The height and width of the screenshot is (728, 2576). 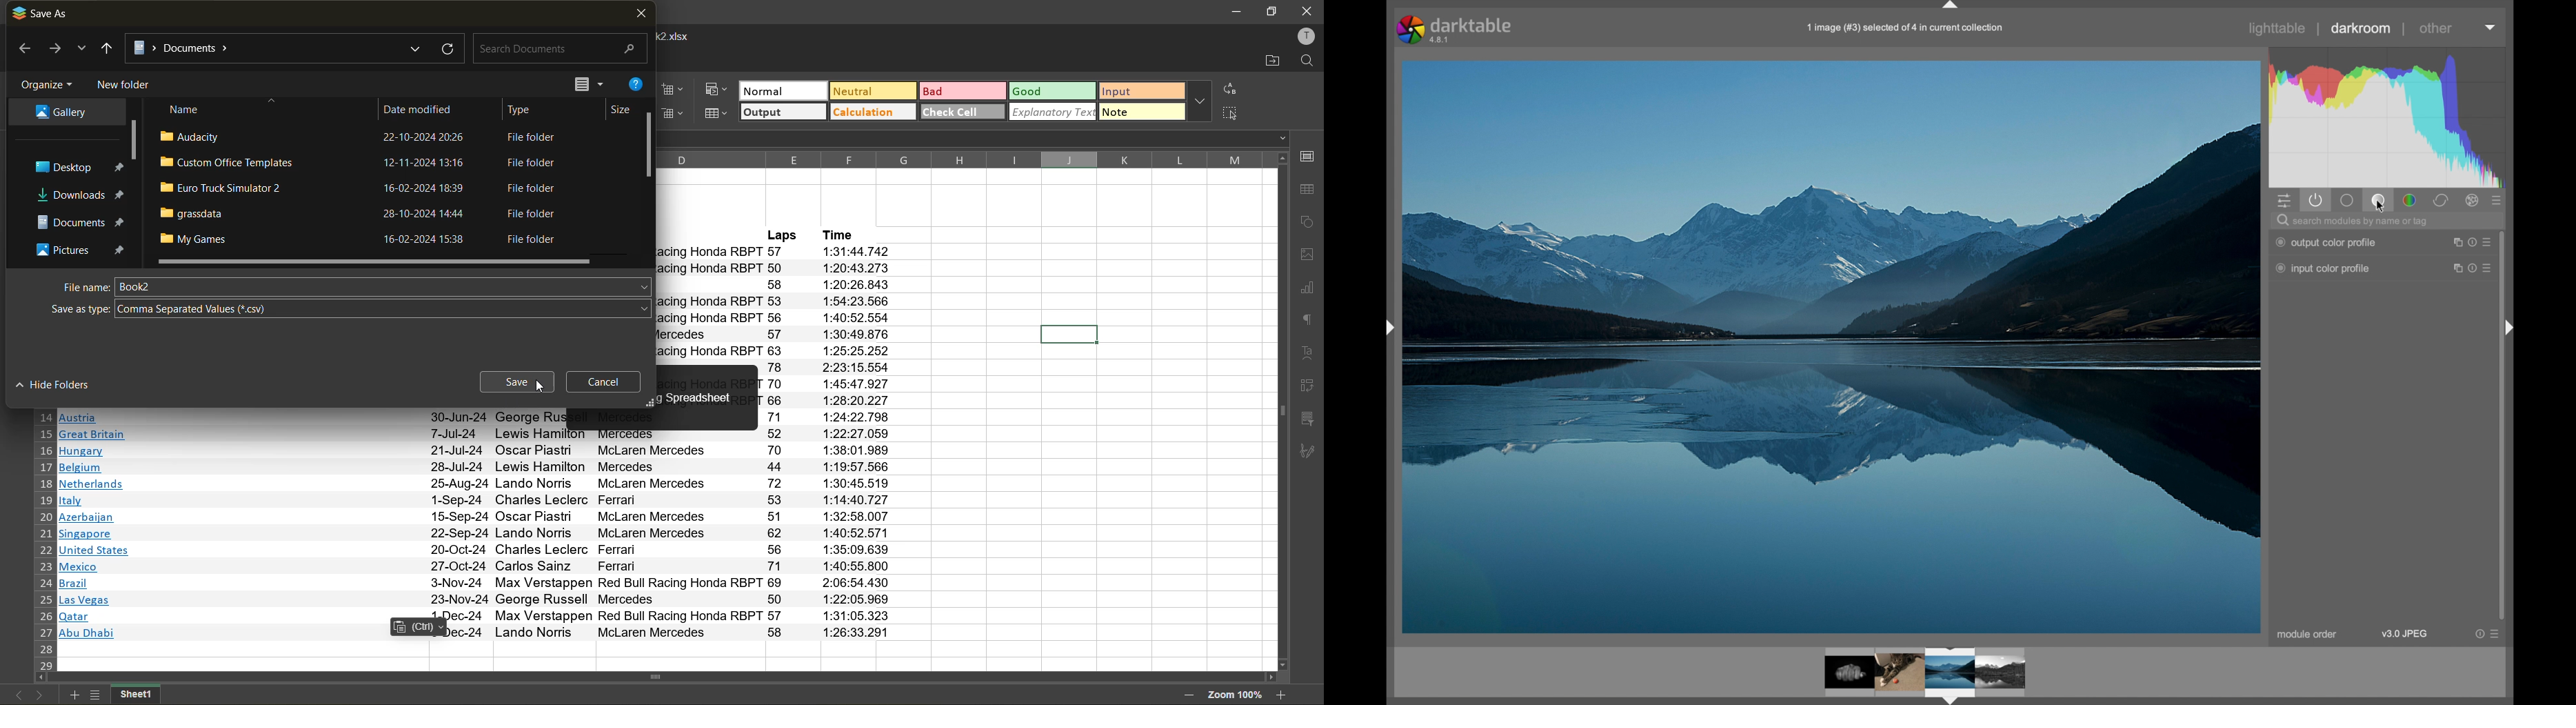 I want to click on text info, so click(x=483, y=599).